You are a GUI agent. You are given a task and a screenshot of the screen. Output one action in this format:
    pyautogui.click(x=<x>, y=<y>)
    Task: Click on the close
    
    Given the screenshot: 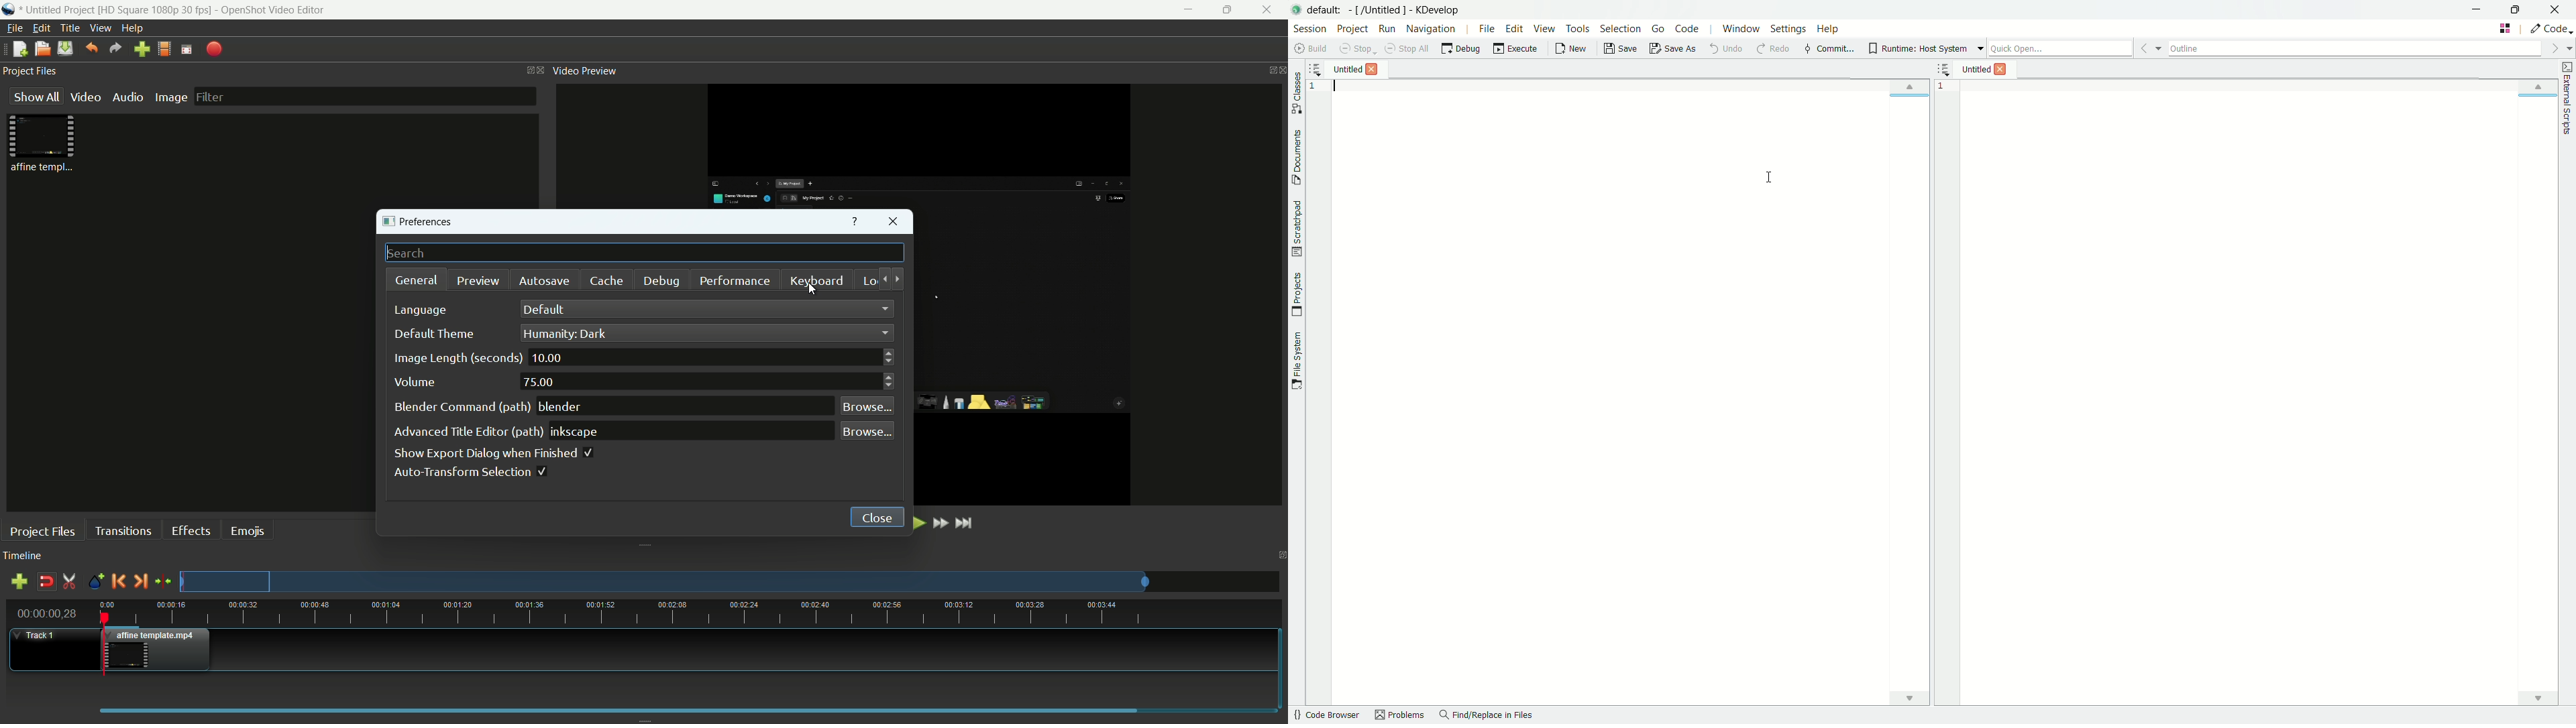 What is the action you would take?
    pyautogui.click(x=873, y=516)
    